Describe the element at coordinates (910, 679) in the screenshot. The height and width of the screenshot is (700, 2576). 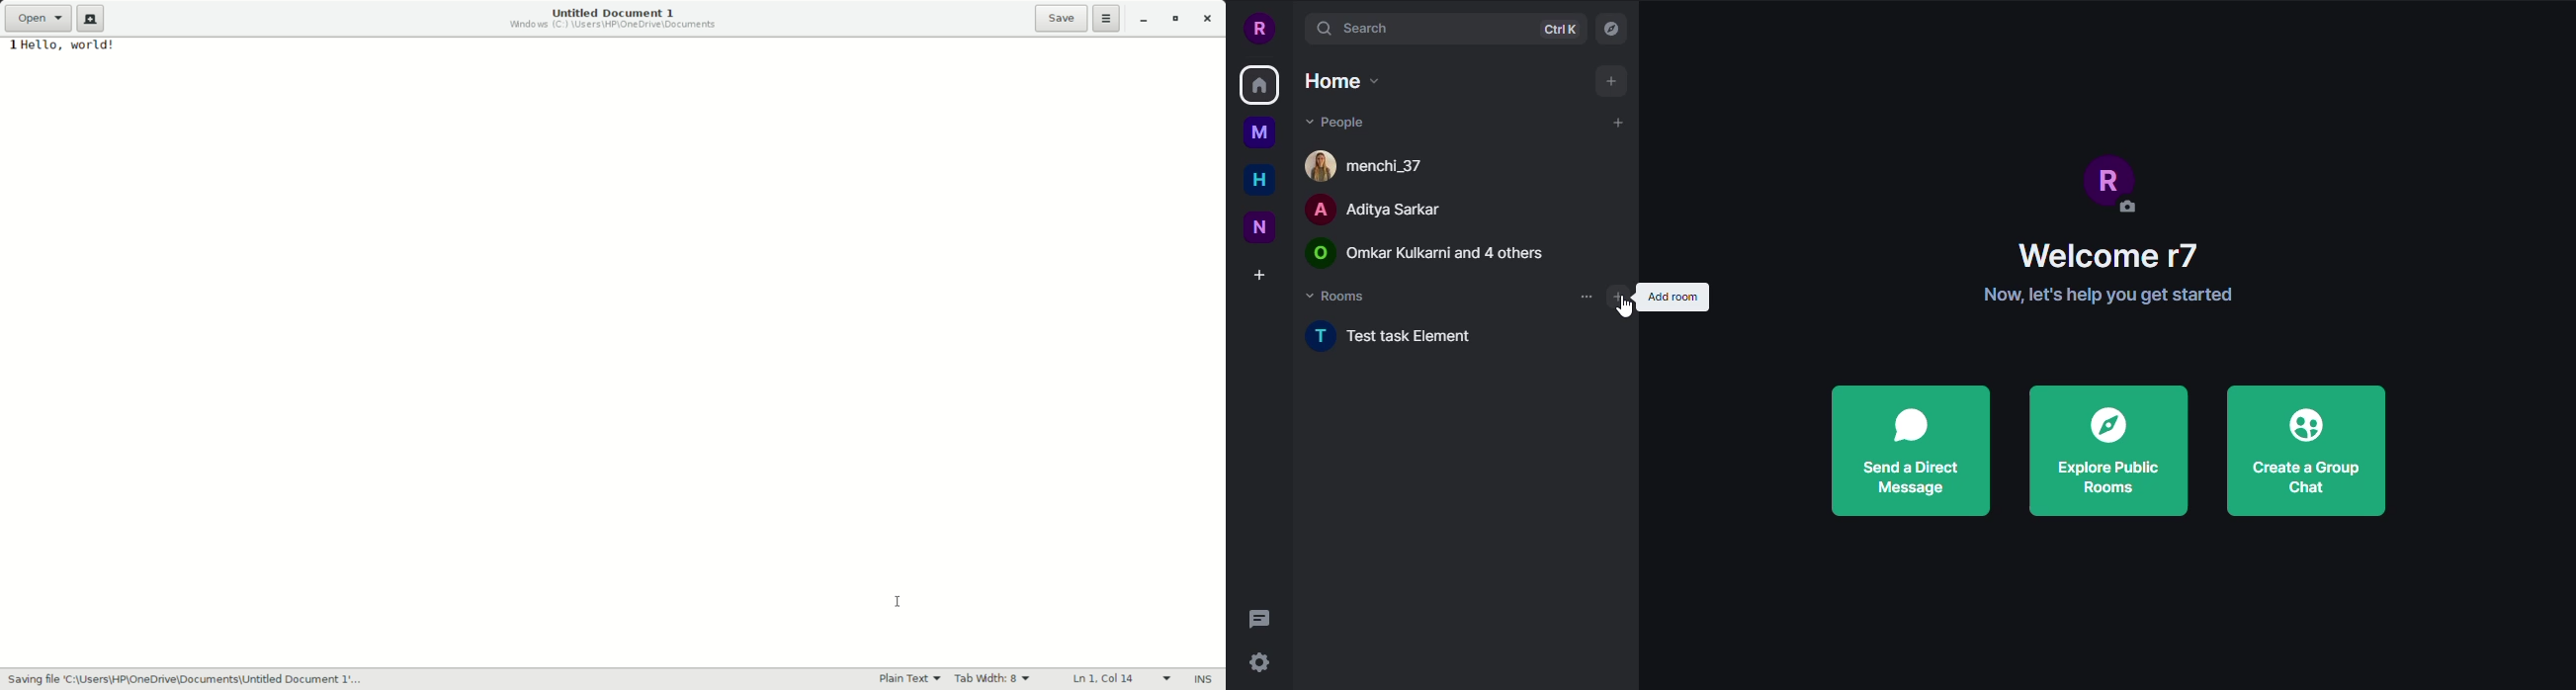
I see `Highlighting mode` at that location.